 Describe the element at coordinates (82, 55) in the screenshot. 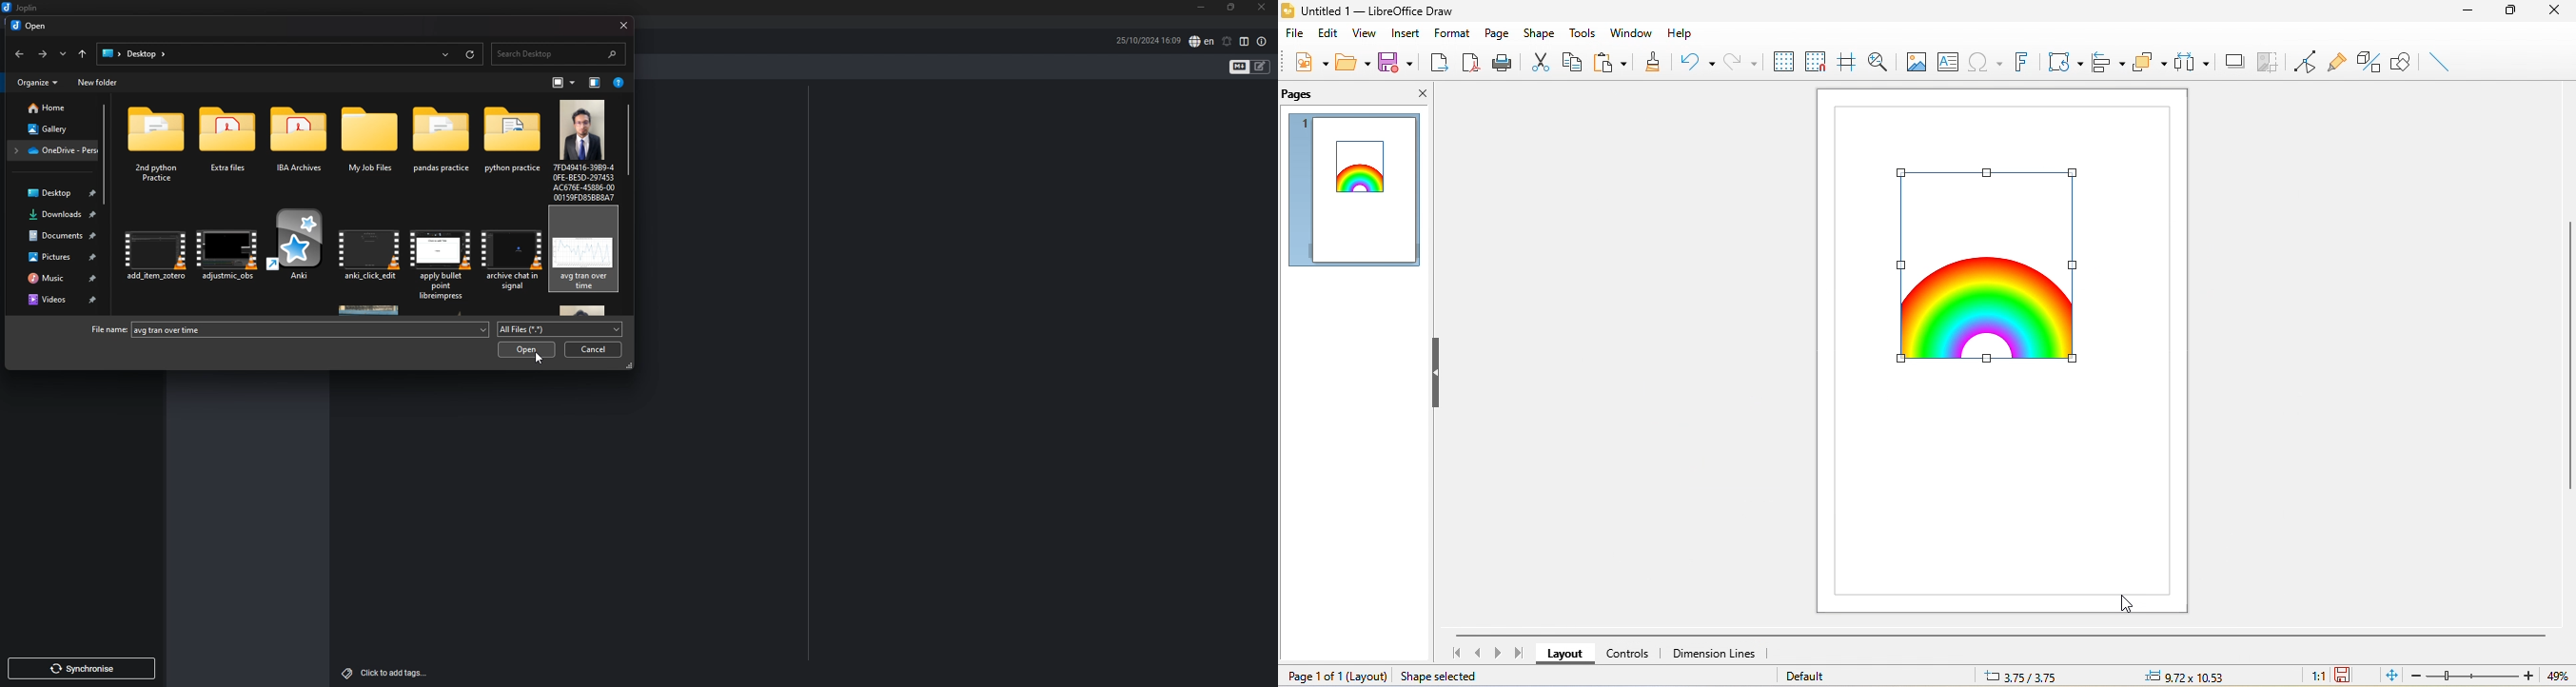

I see `upto desktop` at that location.